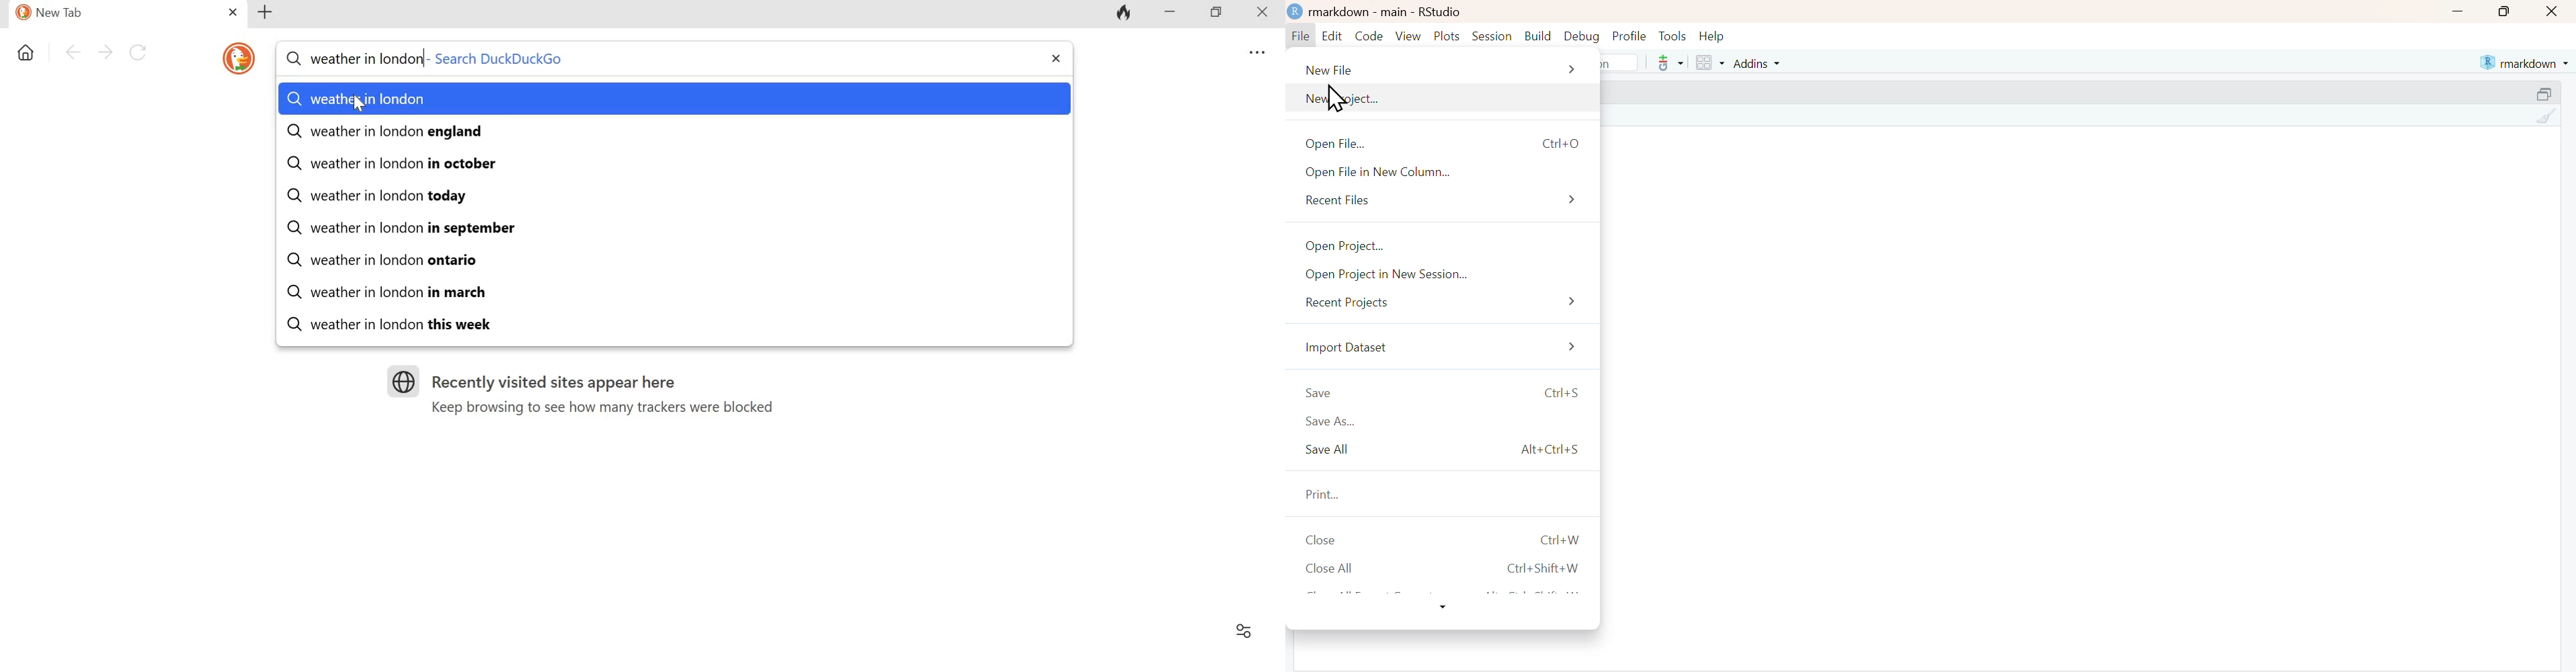 Image resolution: width=2576 pixels, height=672 pixels. I want to click on open file in new column, so click(1449, 172).